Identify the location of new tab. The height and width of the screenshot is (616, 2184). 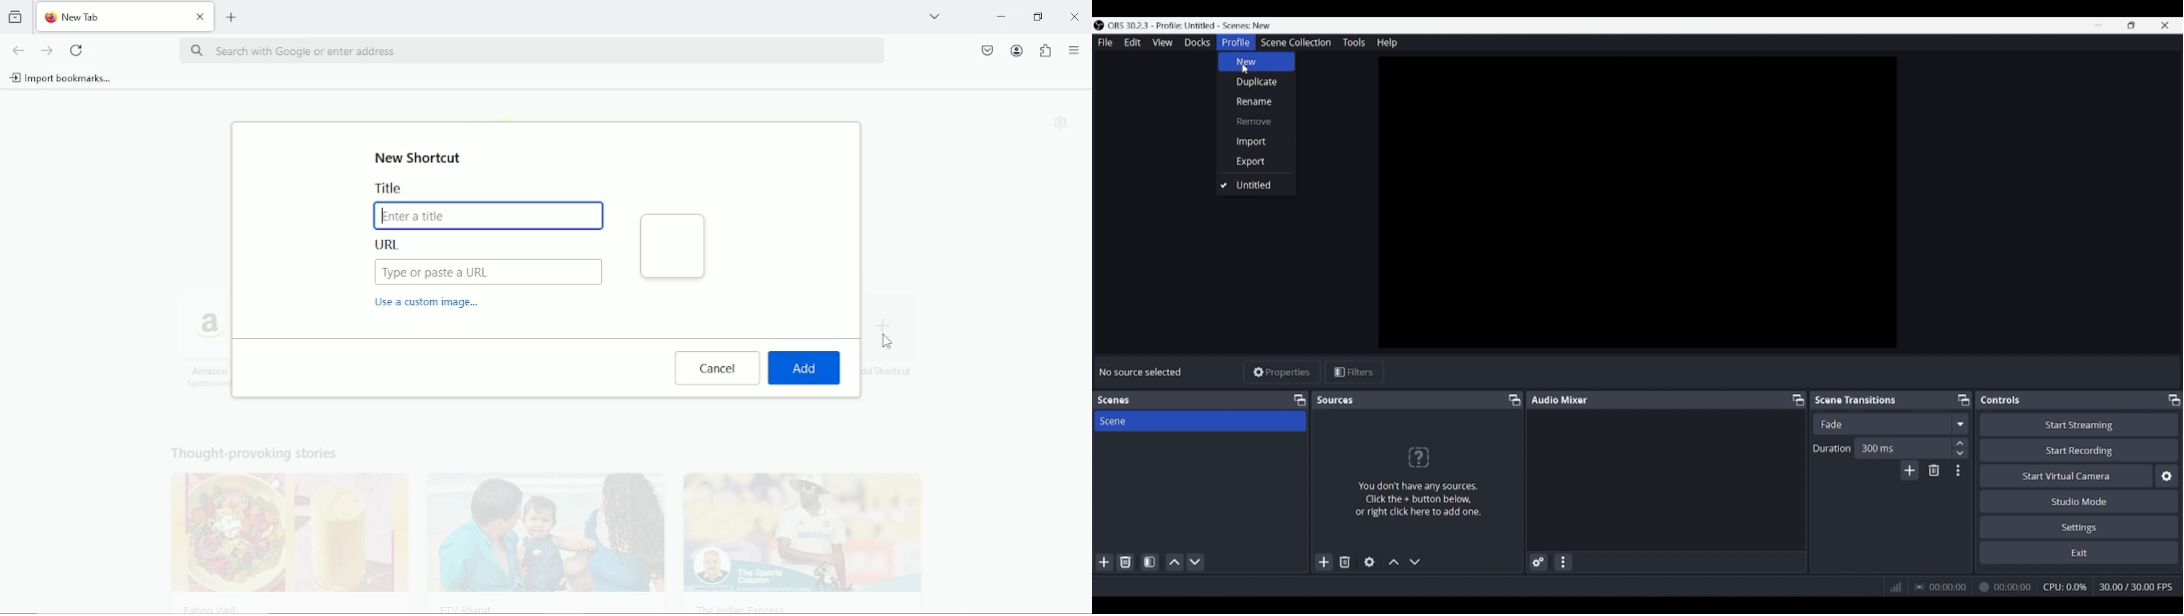
(232, 16).